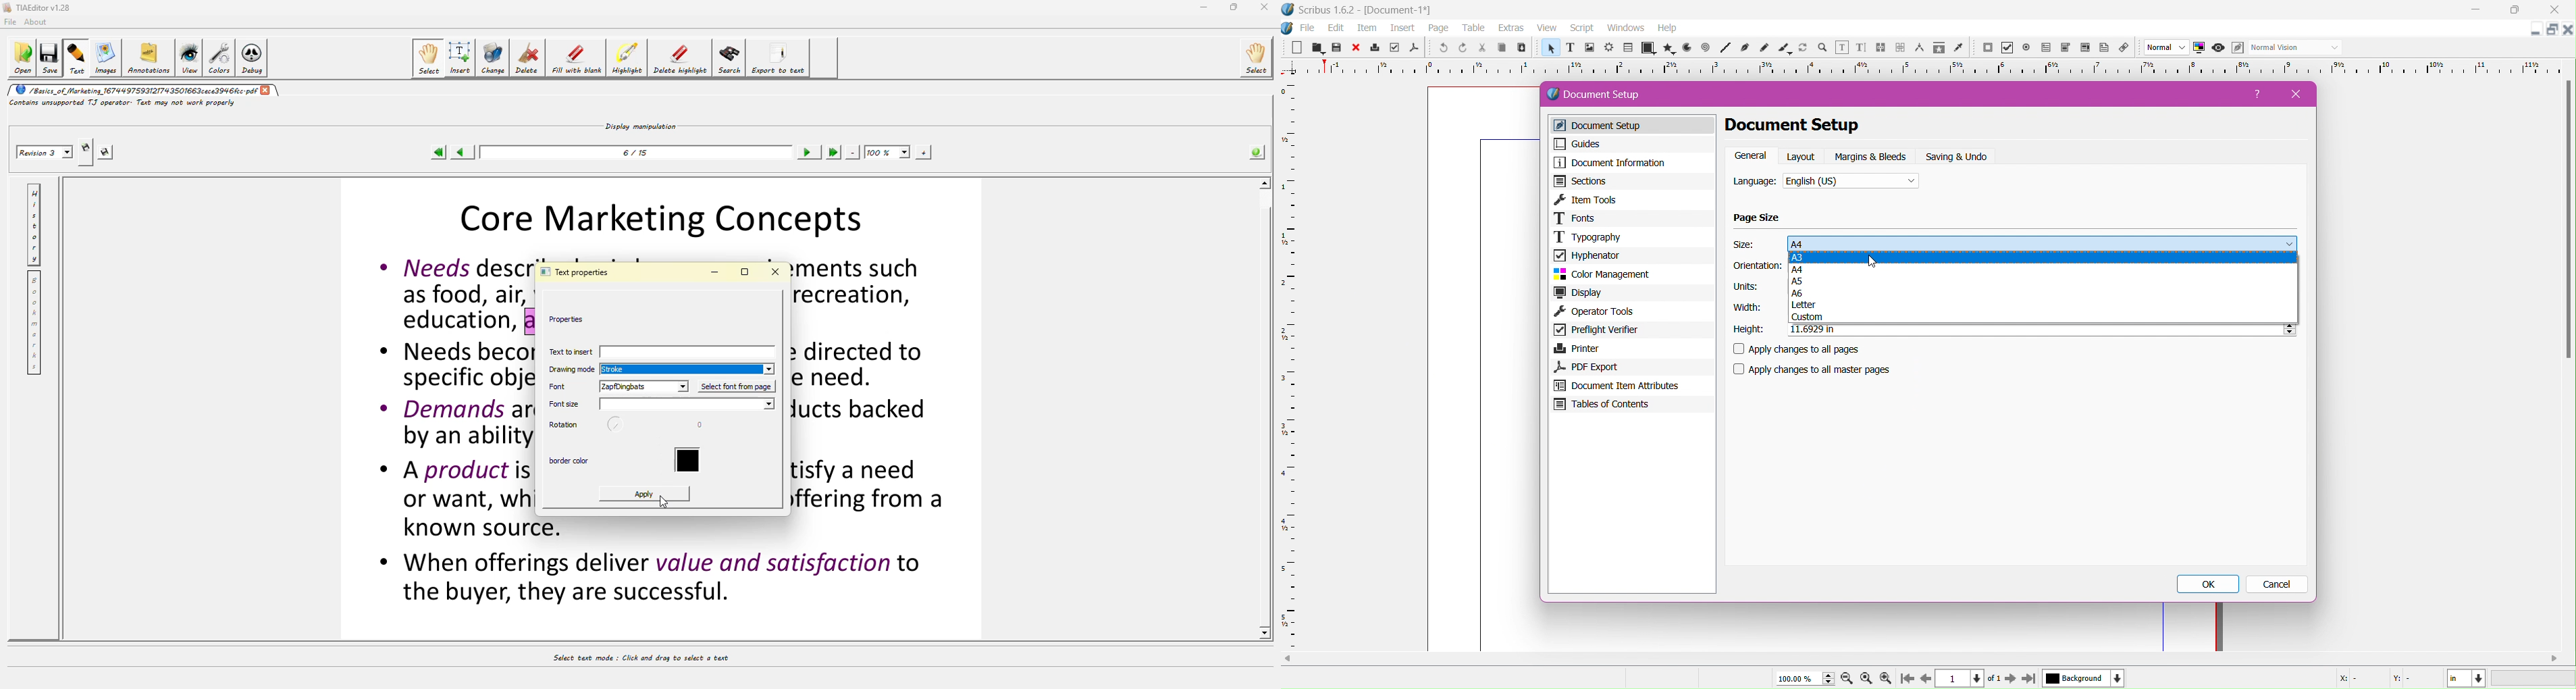 The image size is (2576, 700). Describe the element at coordinates (1315, 48) in the screenshot. I see `open` at that location.